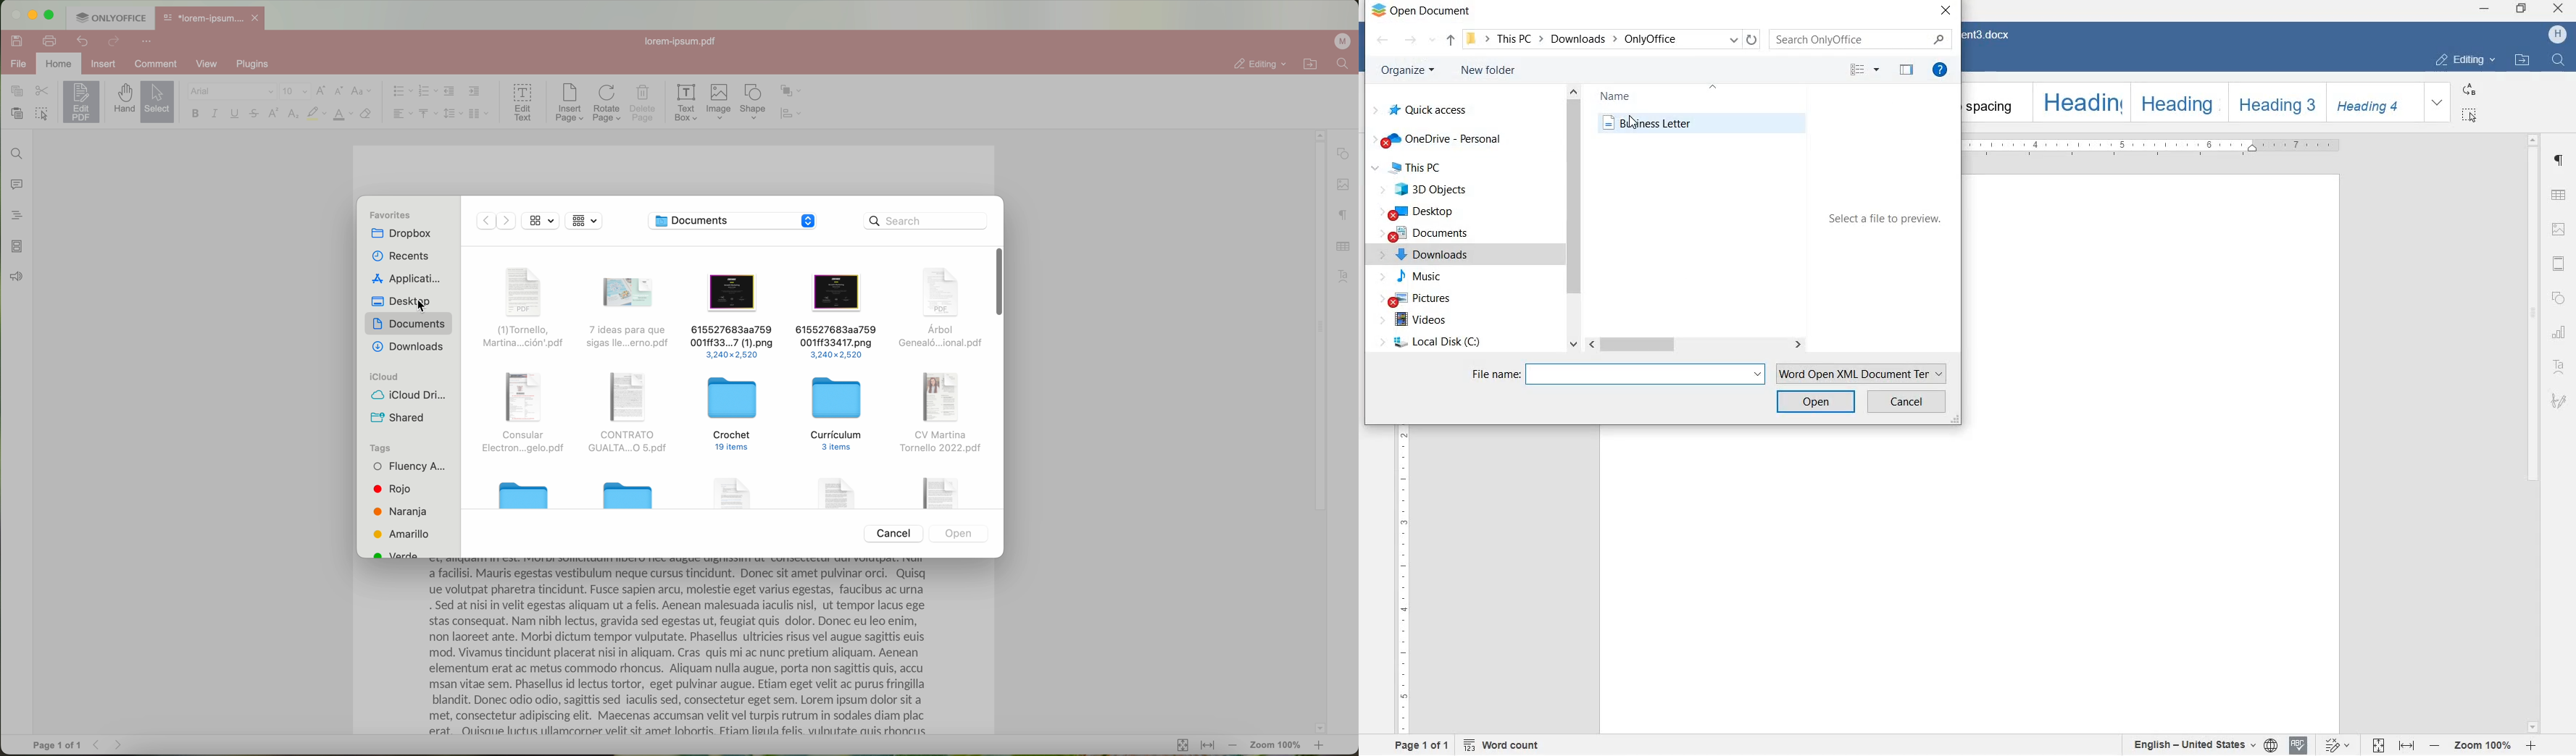 The height and width of the screenshot is (756, 2576). Describe the element at coordinates (1520, 39) in the screenshot. I see `this pc` at that location.